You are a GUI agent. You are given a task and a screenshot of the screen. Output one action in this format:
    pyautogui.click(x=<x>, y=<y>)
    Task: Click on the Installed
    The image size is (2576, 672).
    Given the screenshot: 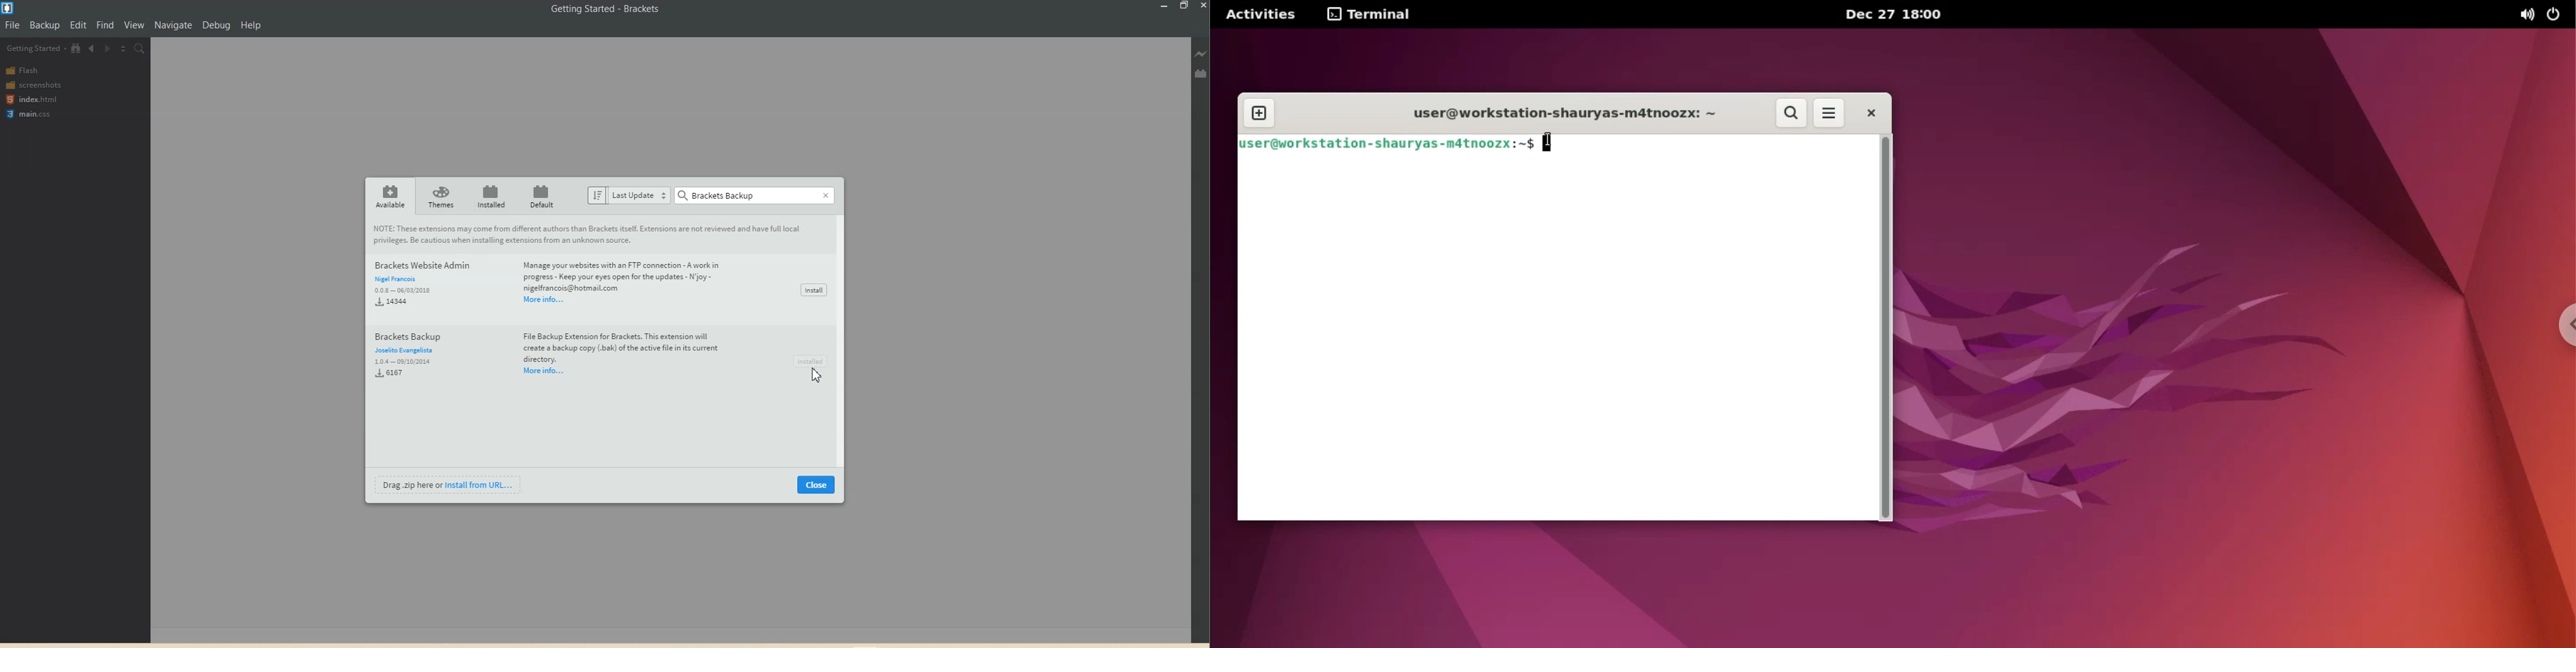 What is the action you would take?
    pyautogui.click(x=491, y=196)
    